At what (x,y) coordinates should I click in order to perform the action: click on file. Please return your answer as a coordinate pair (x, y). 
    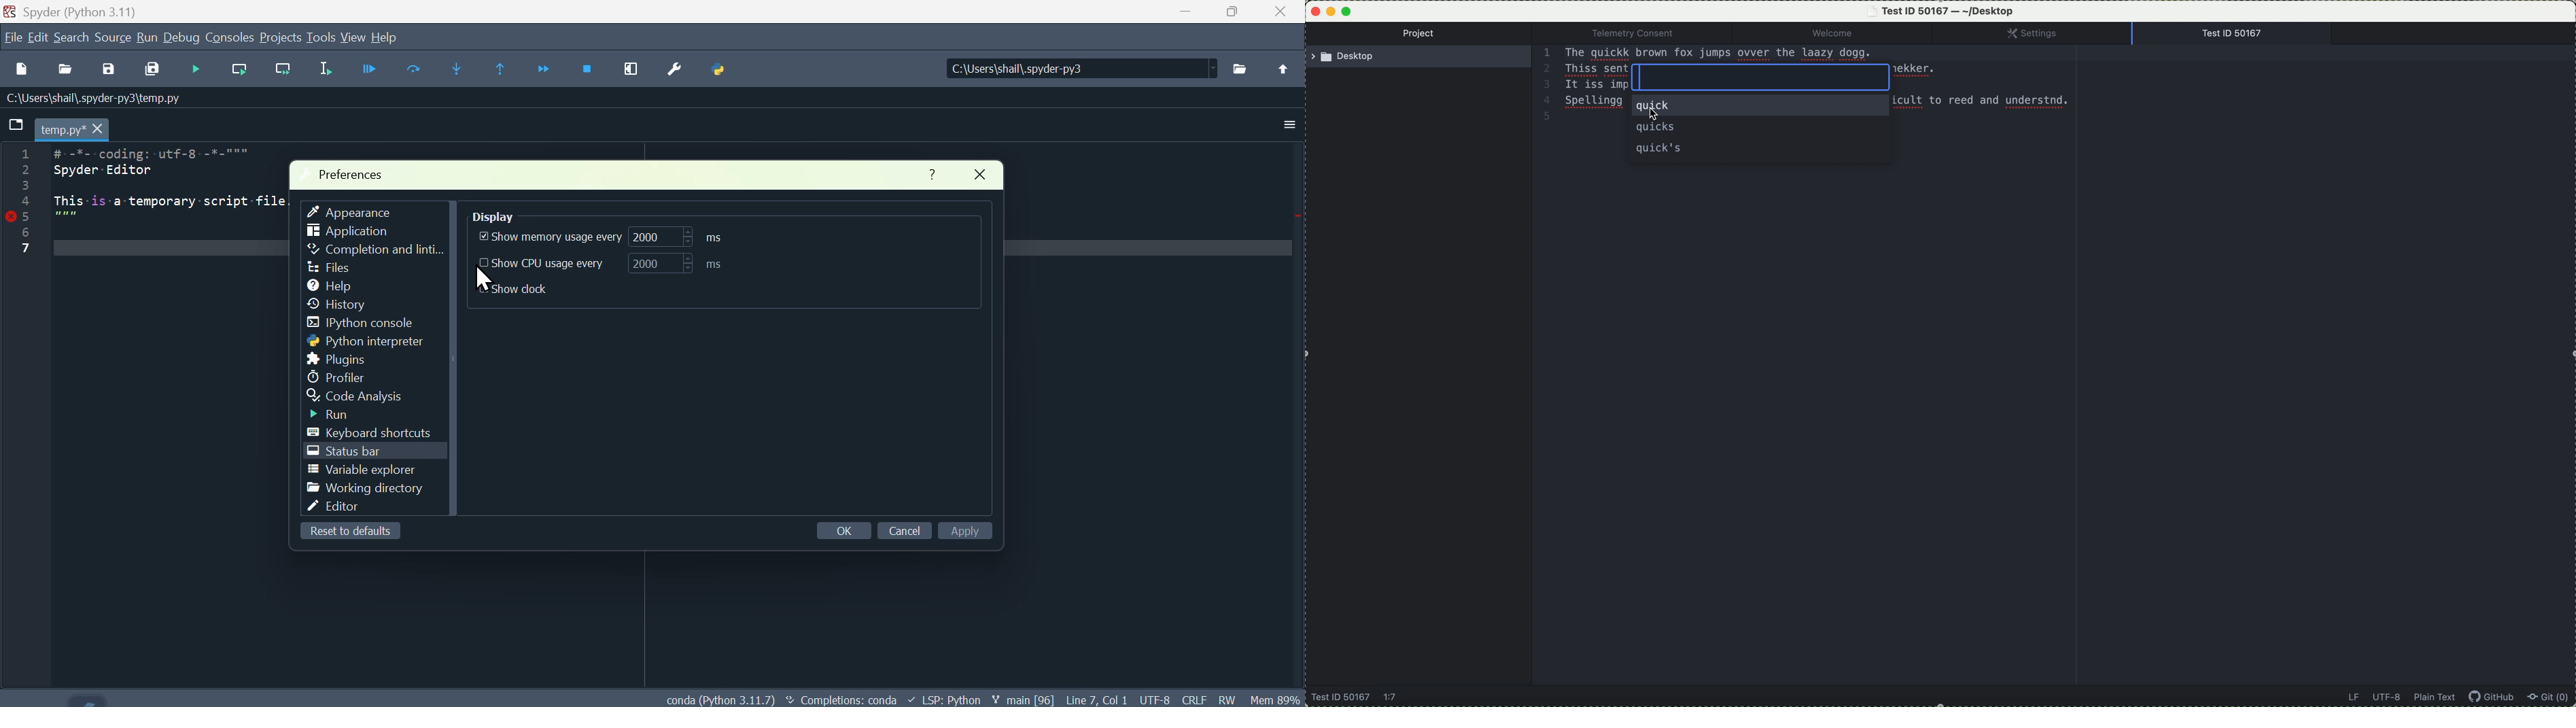
    Looking at the image, I should click on (329, 266).